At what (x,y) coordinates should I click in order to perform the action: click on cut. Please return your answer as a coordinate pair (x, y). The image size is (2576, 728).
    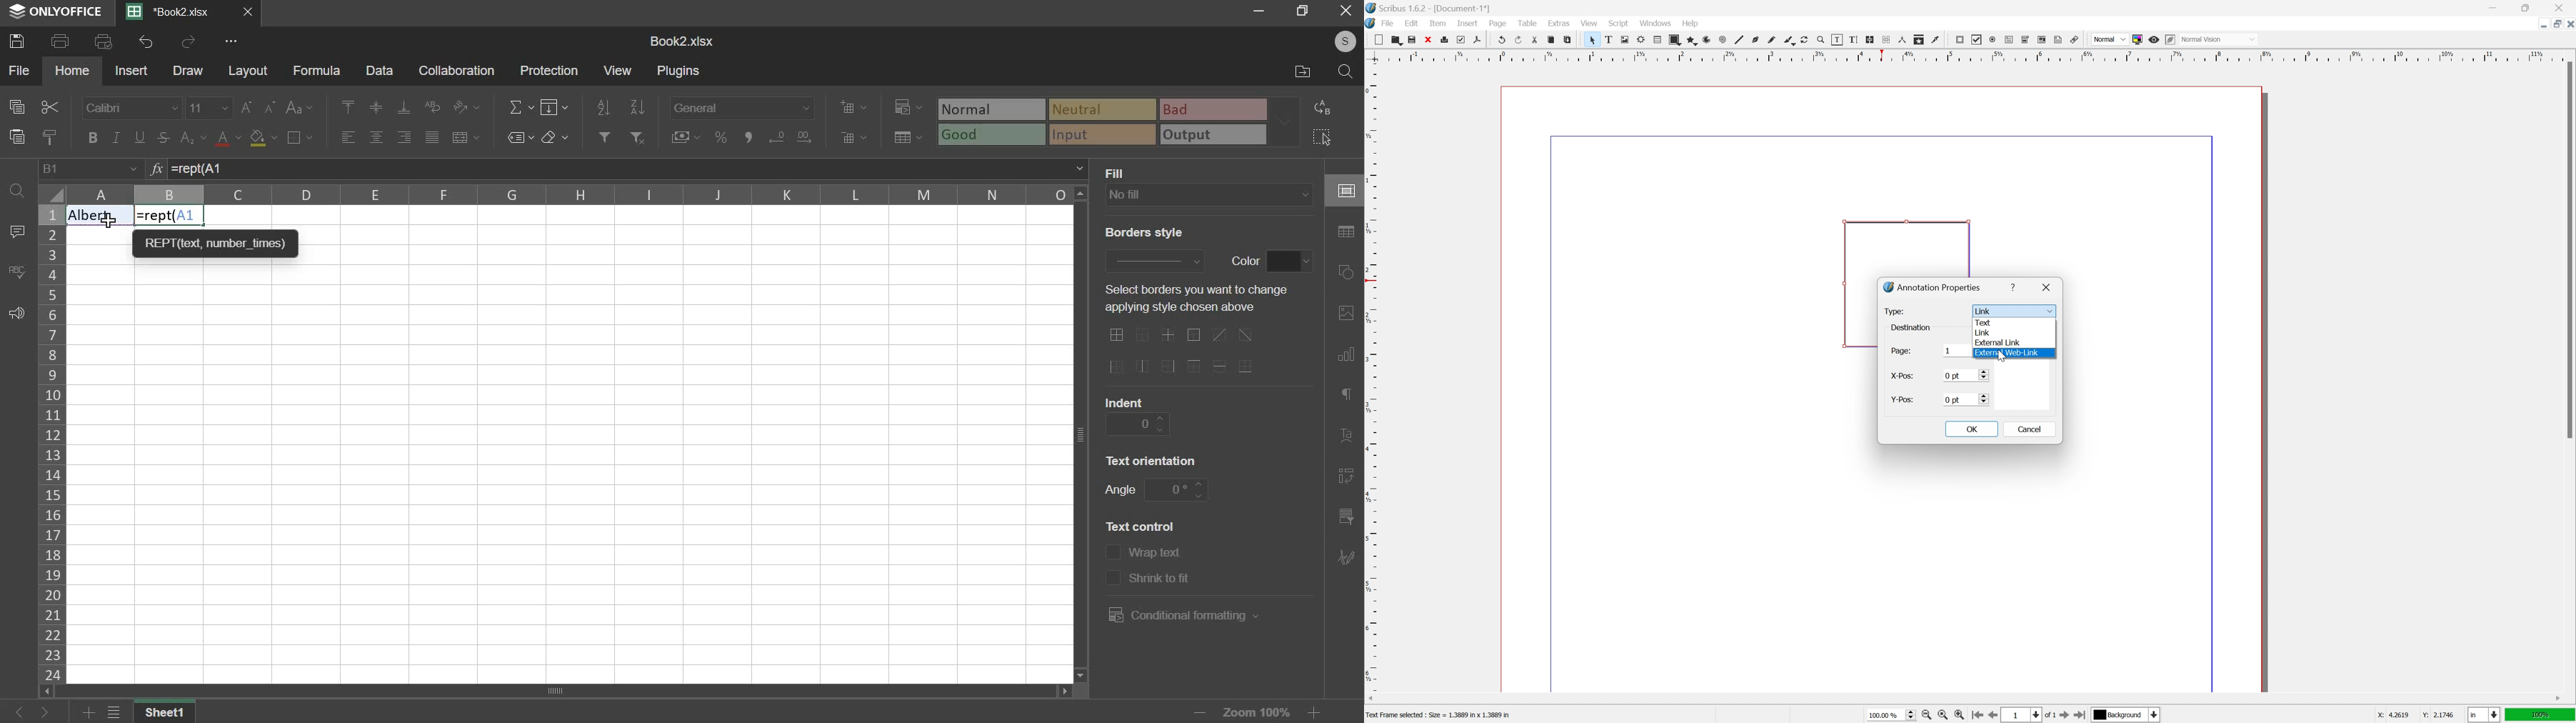
    Looking at the image, I should click on (49, 106).